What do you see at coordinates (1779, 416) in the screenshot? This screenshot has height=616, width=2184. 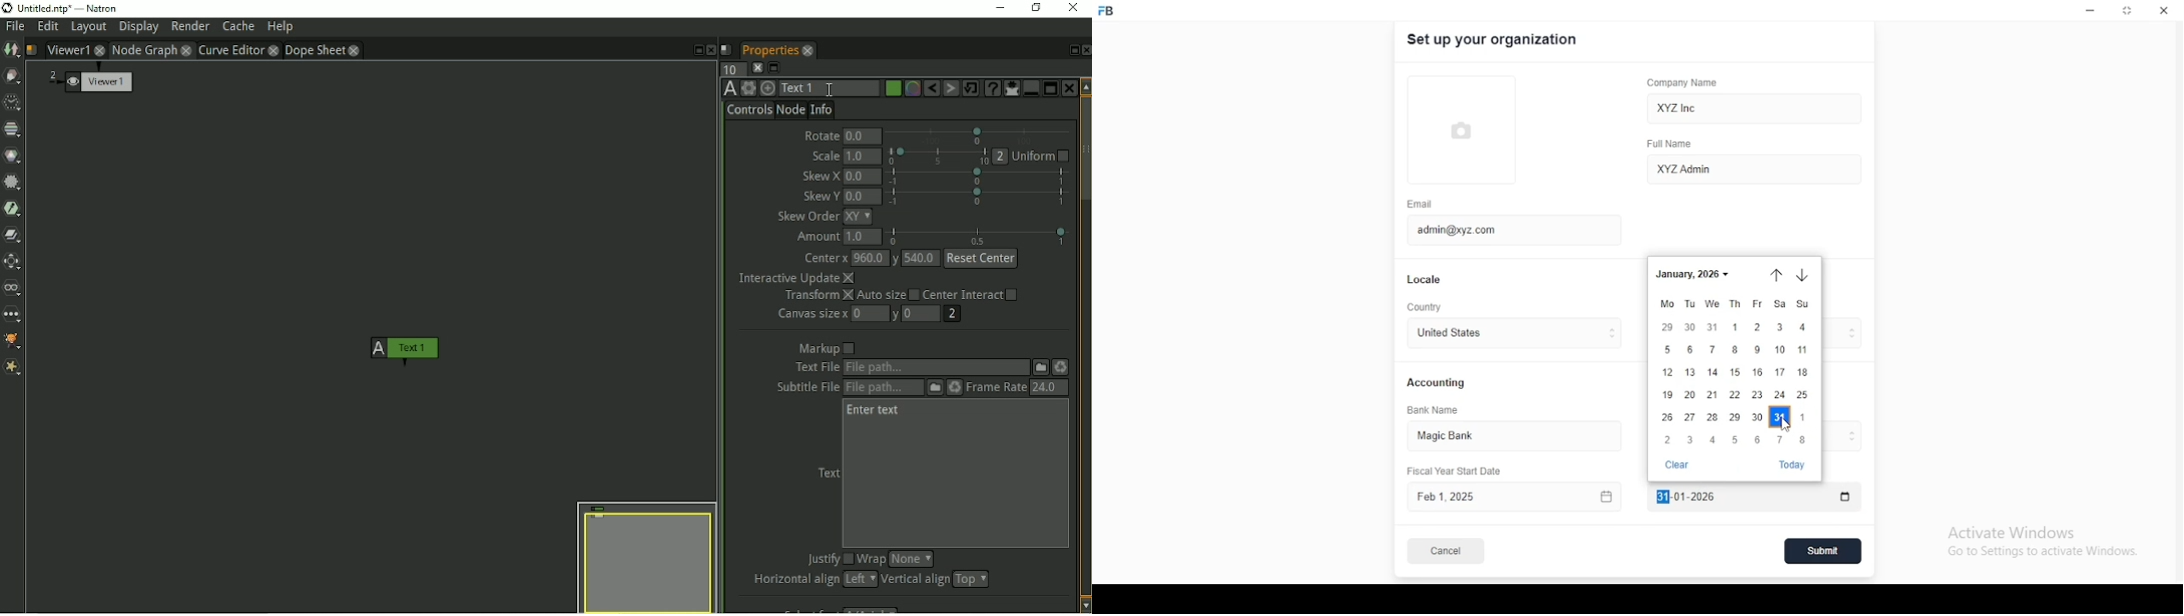 I see `31` at bounding box center [1779, 416].